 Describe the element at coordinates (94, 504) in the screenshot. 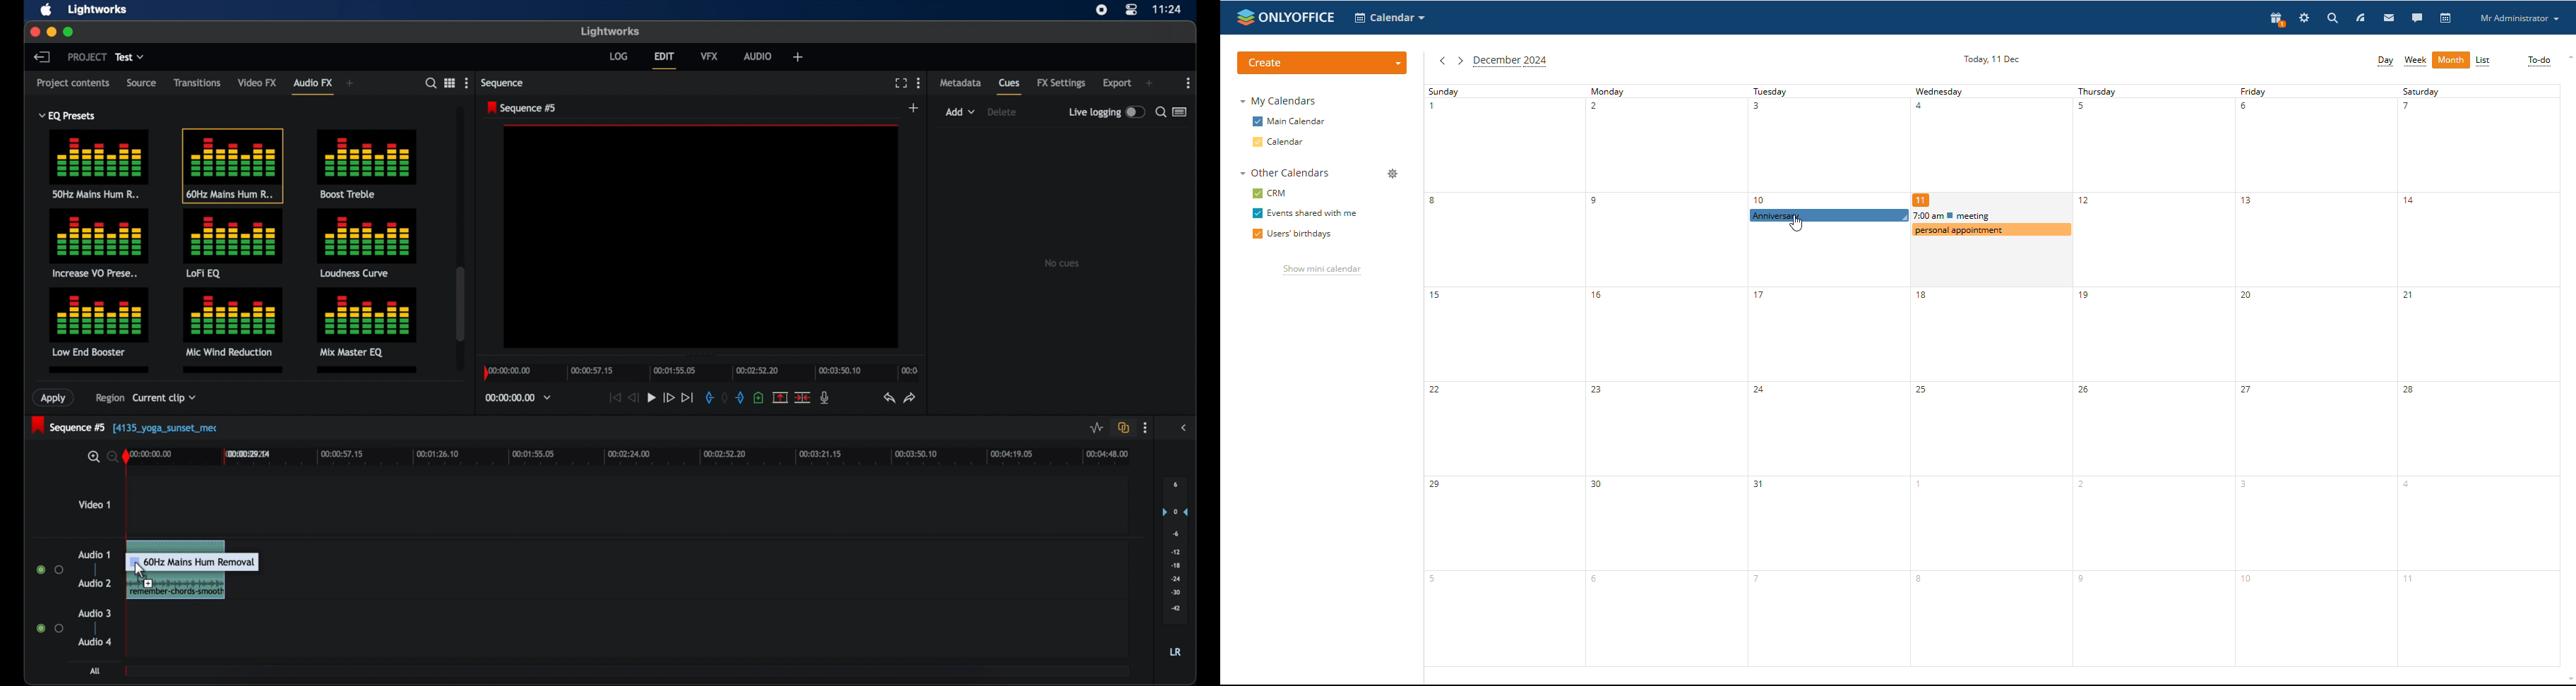

I see `video 1` at that location.